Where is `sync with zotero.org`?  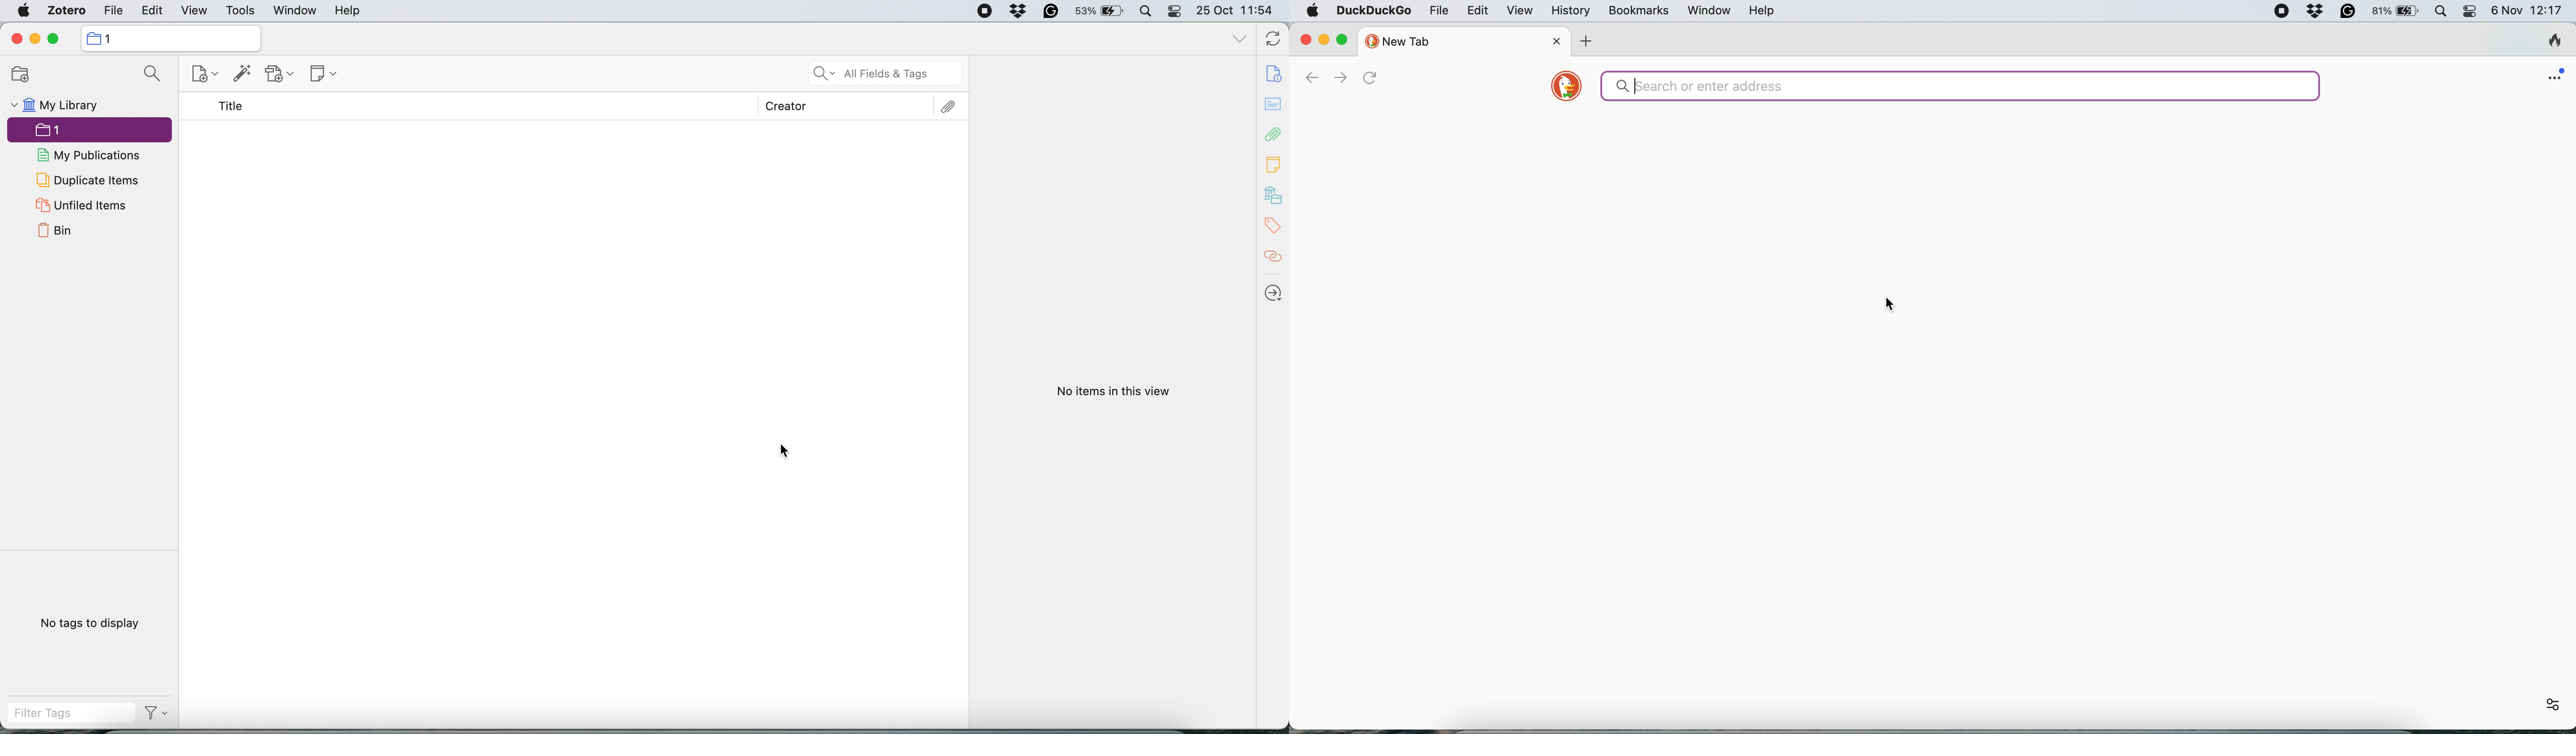 sync with zotero.org is located at coordinates (1271, 40).